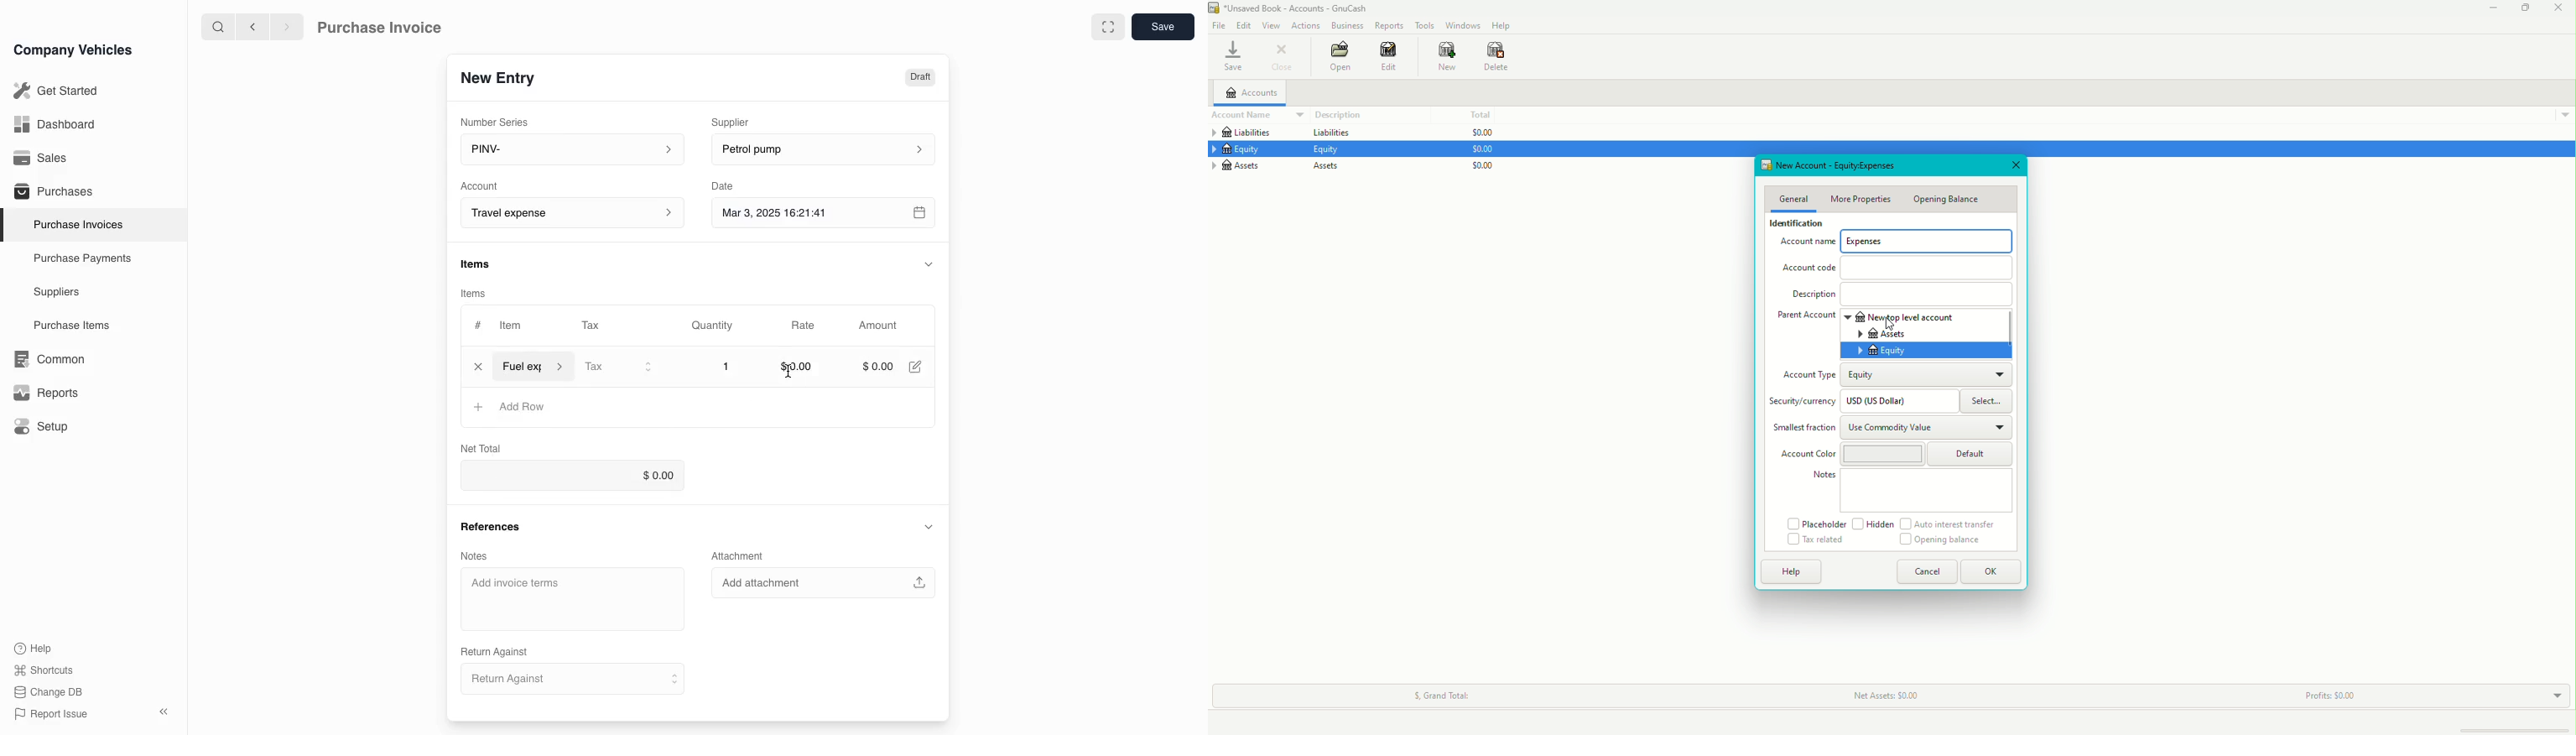 This screenshot has height=756, width=2576. I want to click on Amount, so click(882, 326).